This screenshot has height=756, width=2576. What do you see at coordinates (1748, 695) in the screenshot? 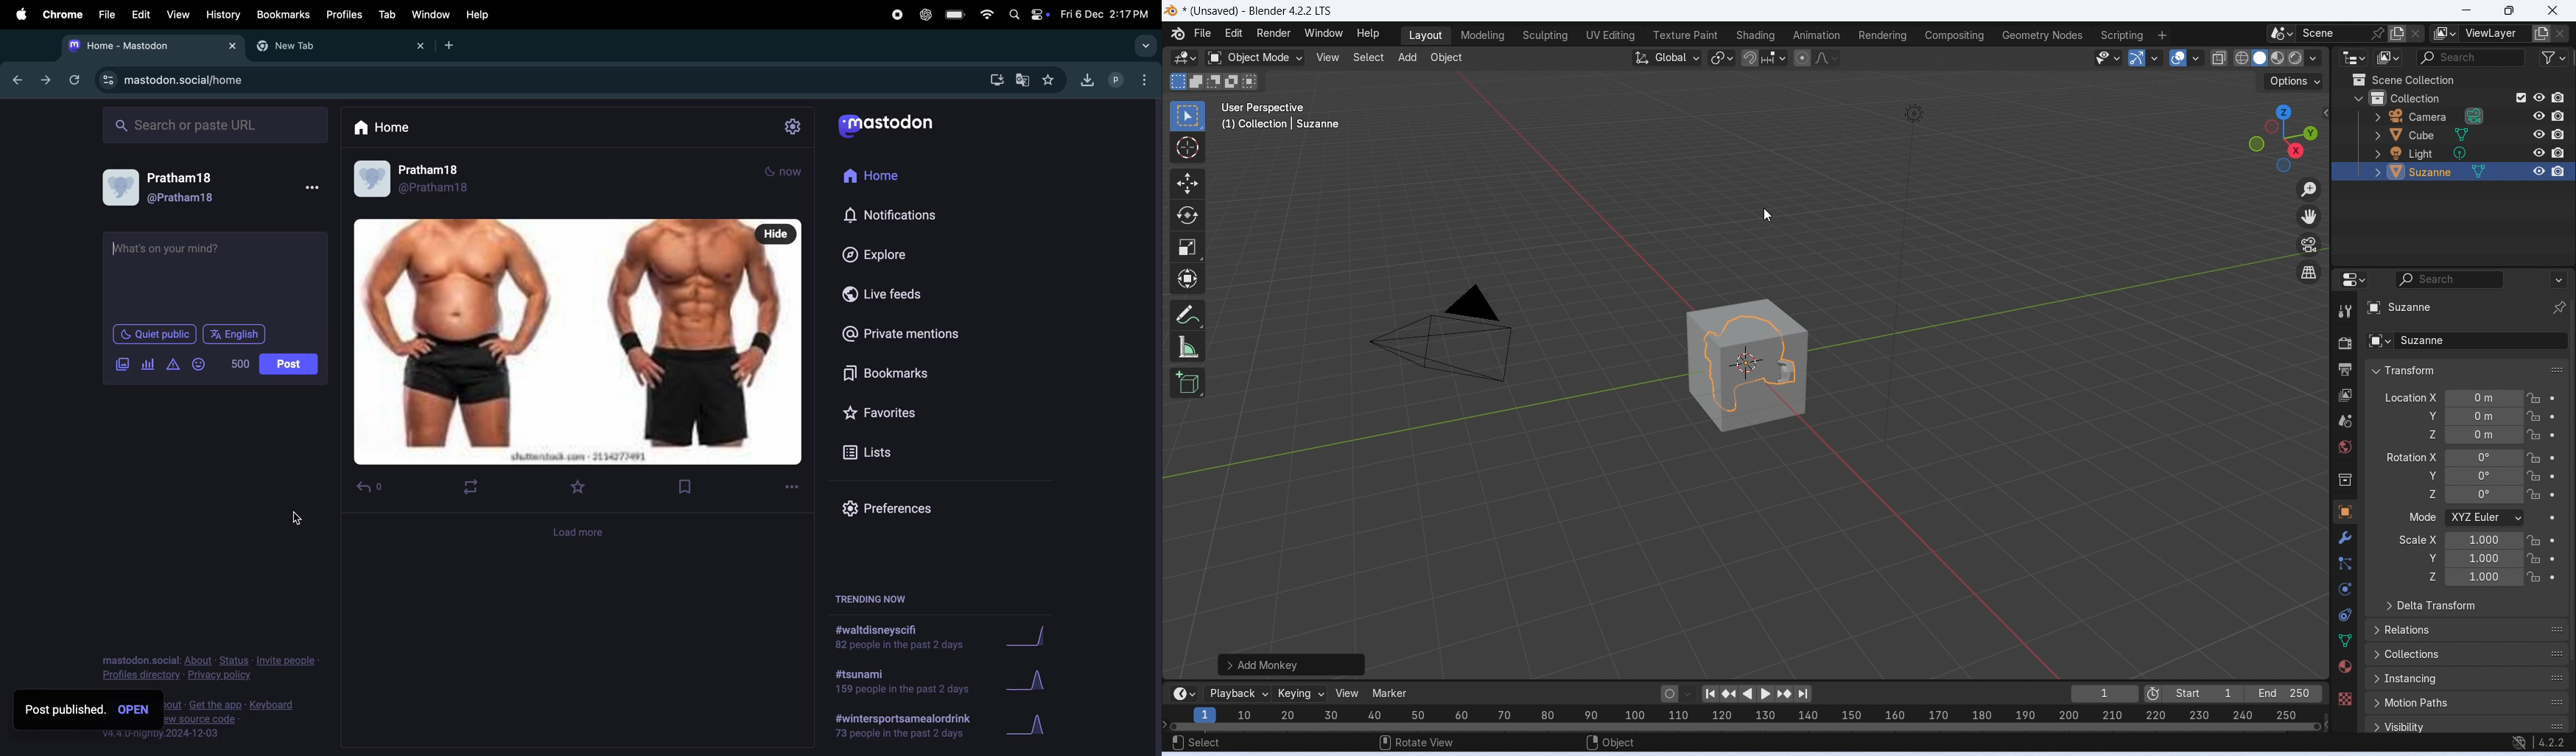
I see `play animation` at bounding box center [1748, 695].